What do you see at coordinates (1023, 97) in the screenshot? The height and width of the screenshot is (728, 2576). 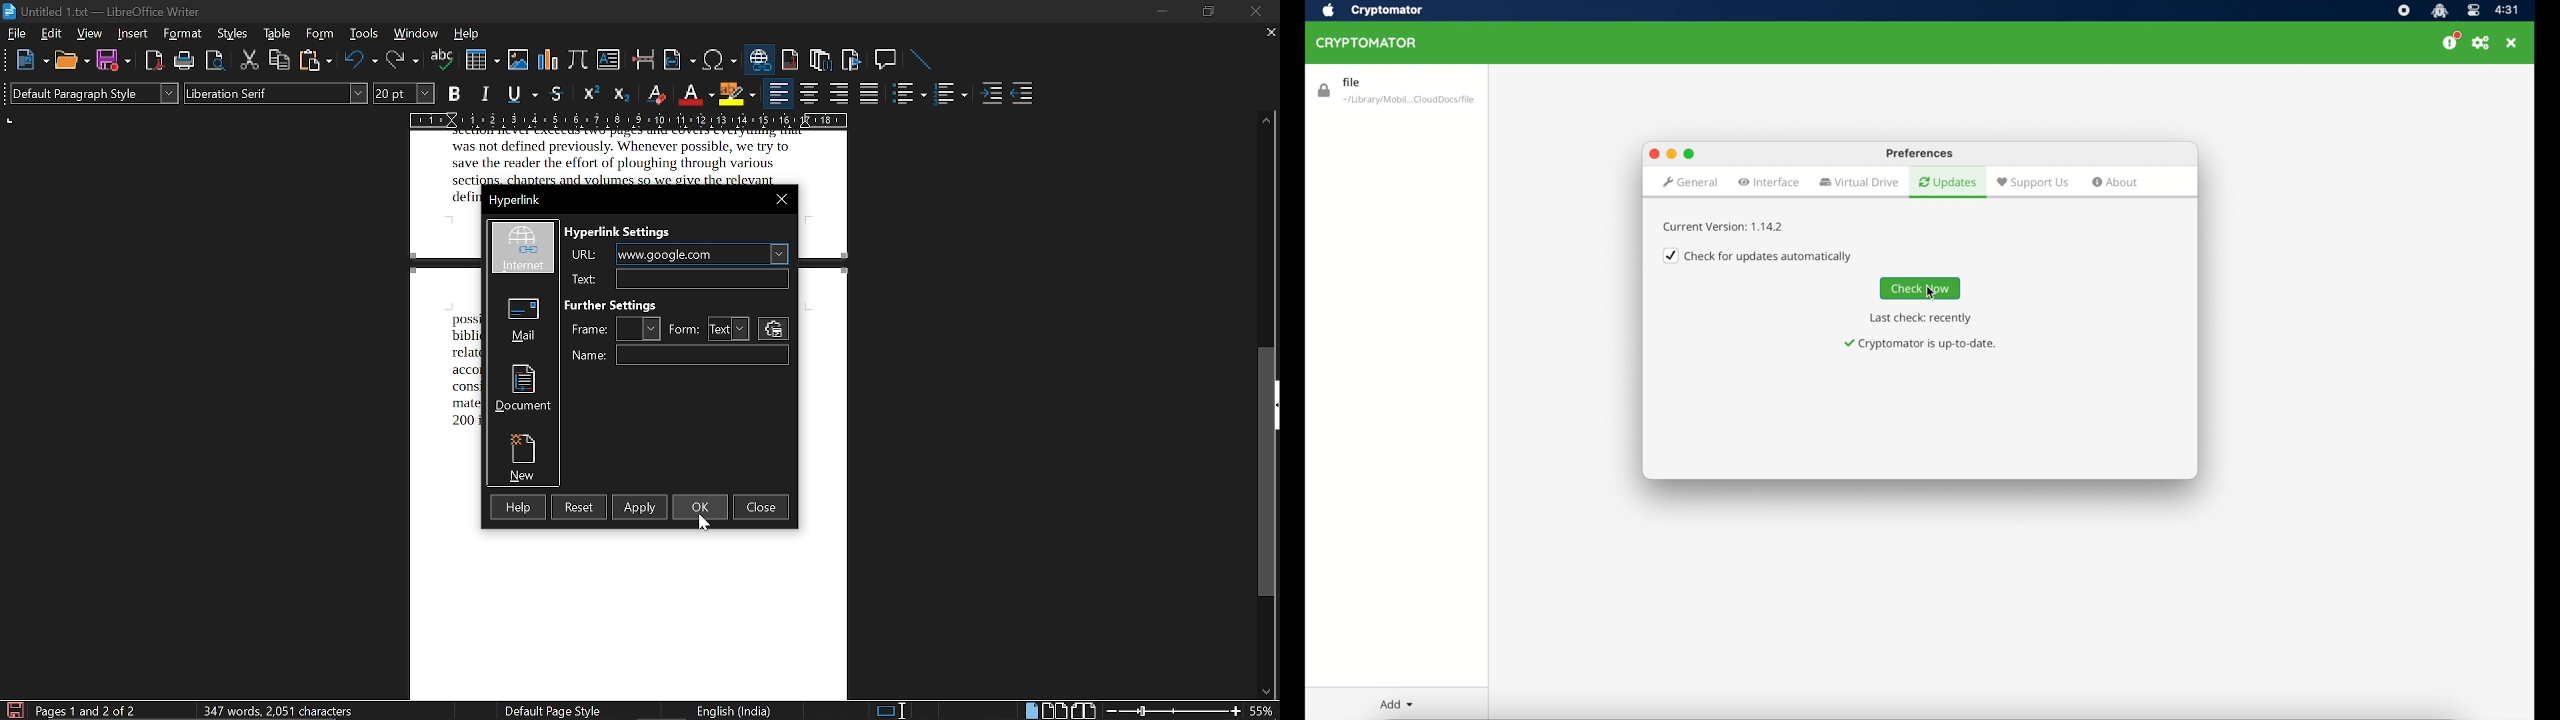 I see `decrease indent` at bounding box center [1023, 97].